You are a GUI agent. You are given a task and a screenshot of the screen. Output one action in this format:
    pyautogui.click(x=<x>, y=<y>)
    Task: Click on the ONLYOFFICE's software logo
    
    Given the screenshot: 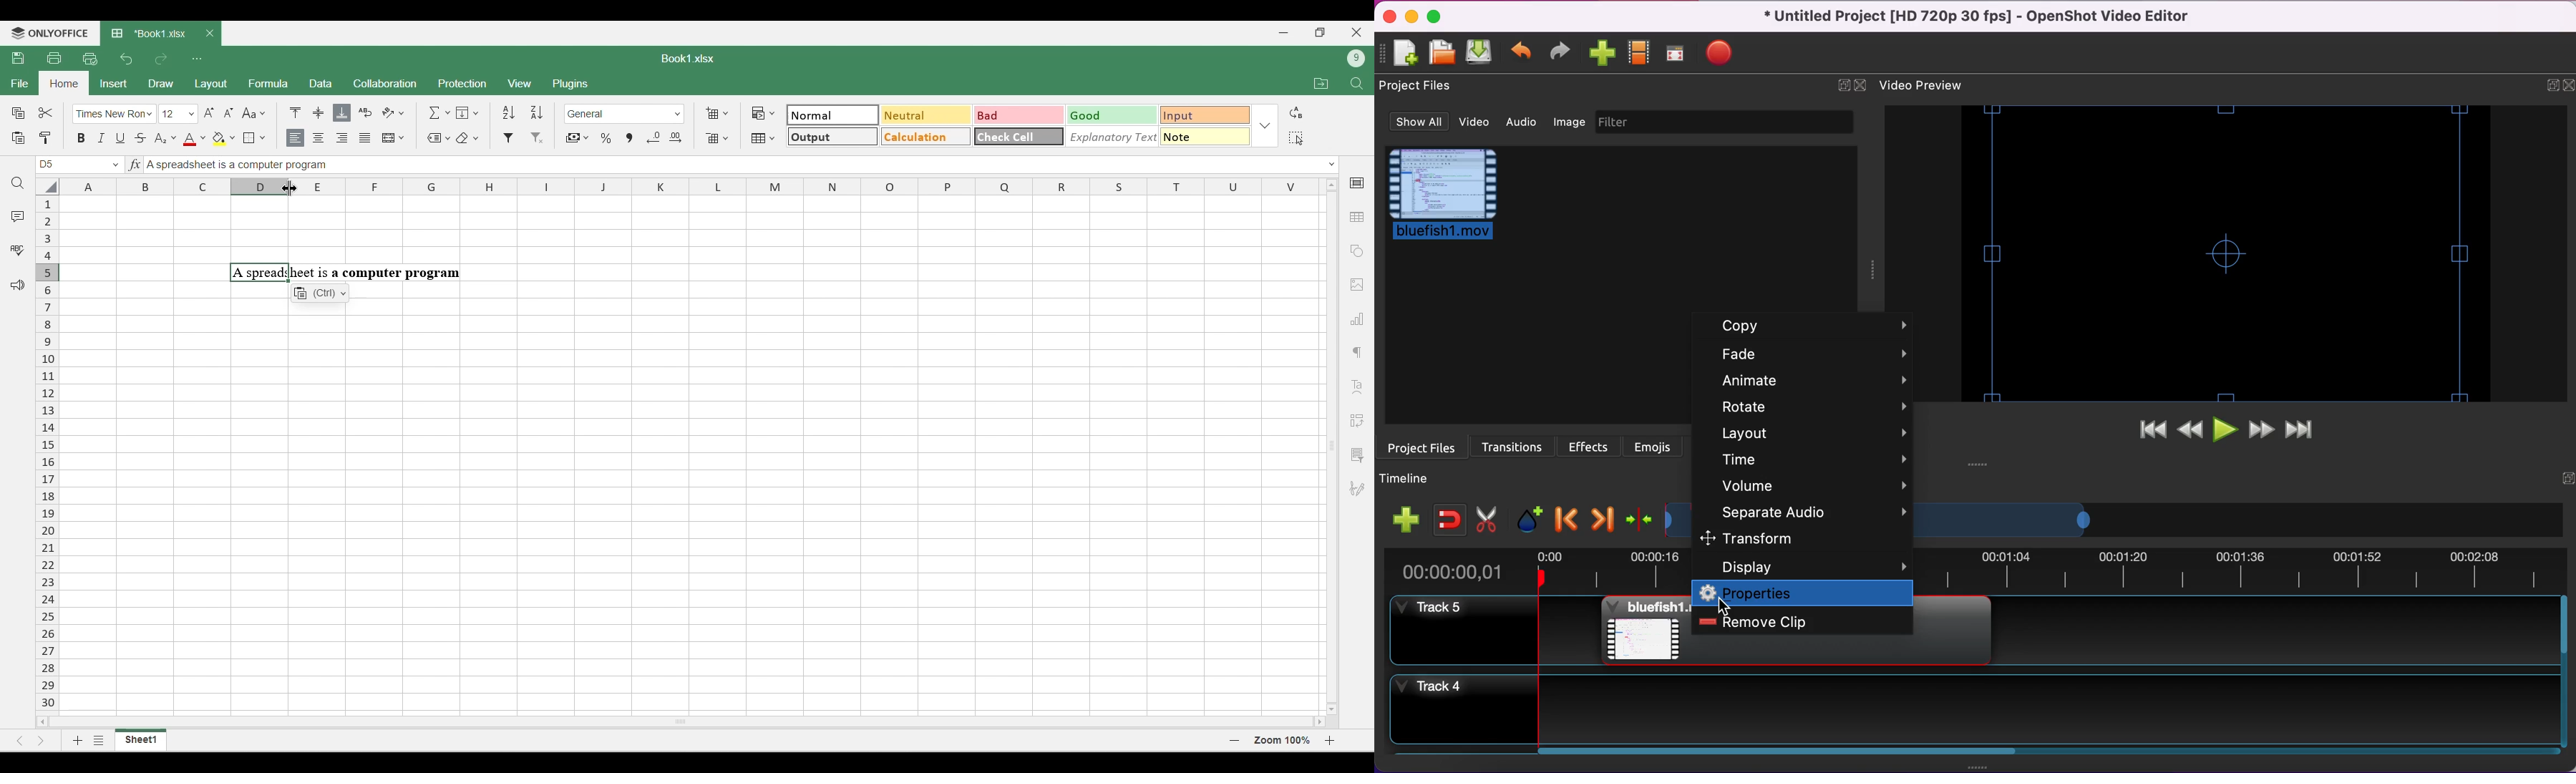 What is the action you would take?
    pyautogui.click(x=50, y=34)
    